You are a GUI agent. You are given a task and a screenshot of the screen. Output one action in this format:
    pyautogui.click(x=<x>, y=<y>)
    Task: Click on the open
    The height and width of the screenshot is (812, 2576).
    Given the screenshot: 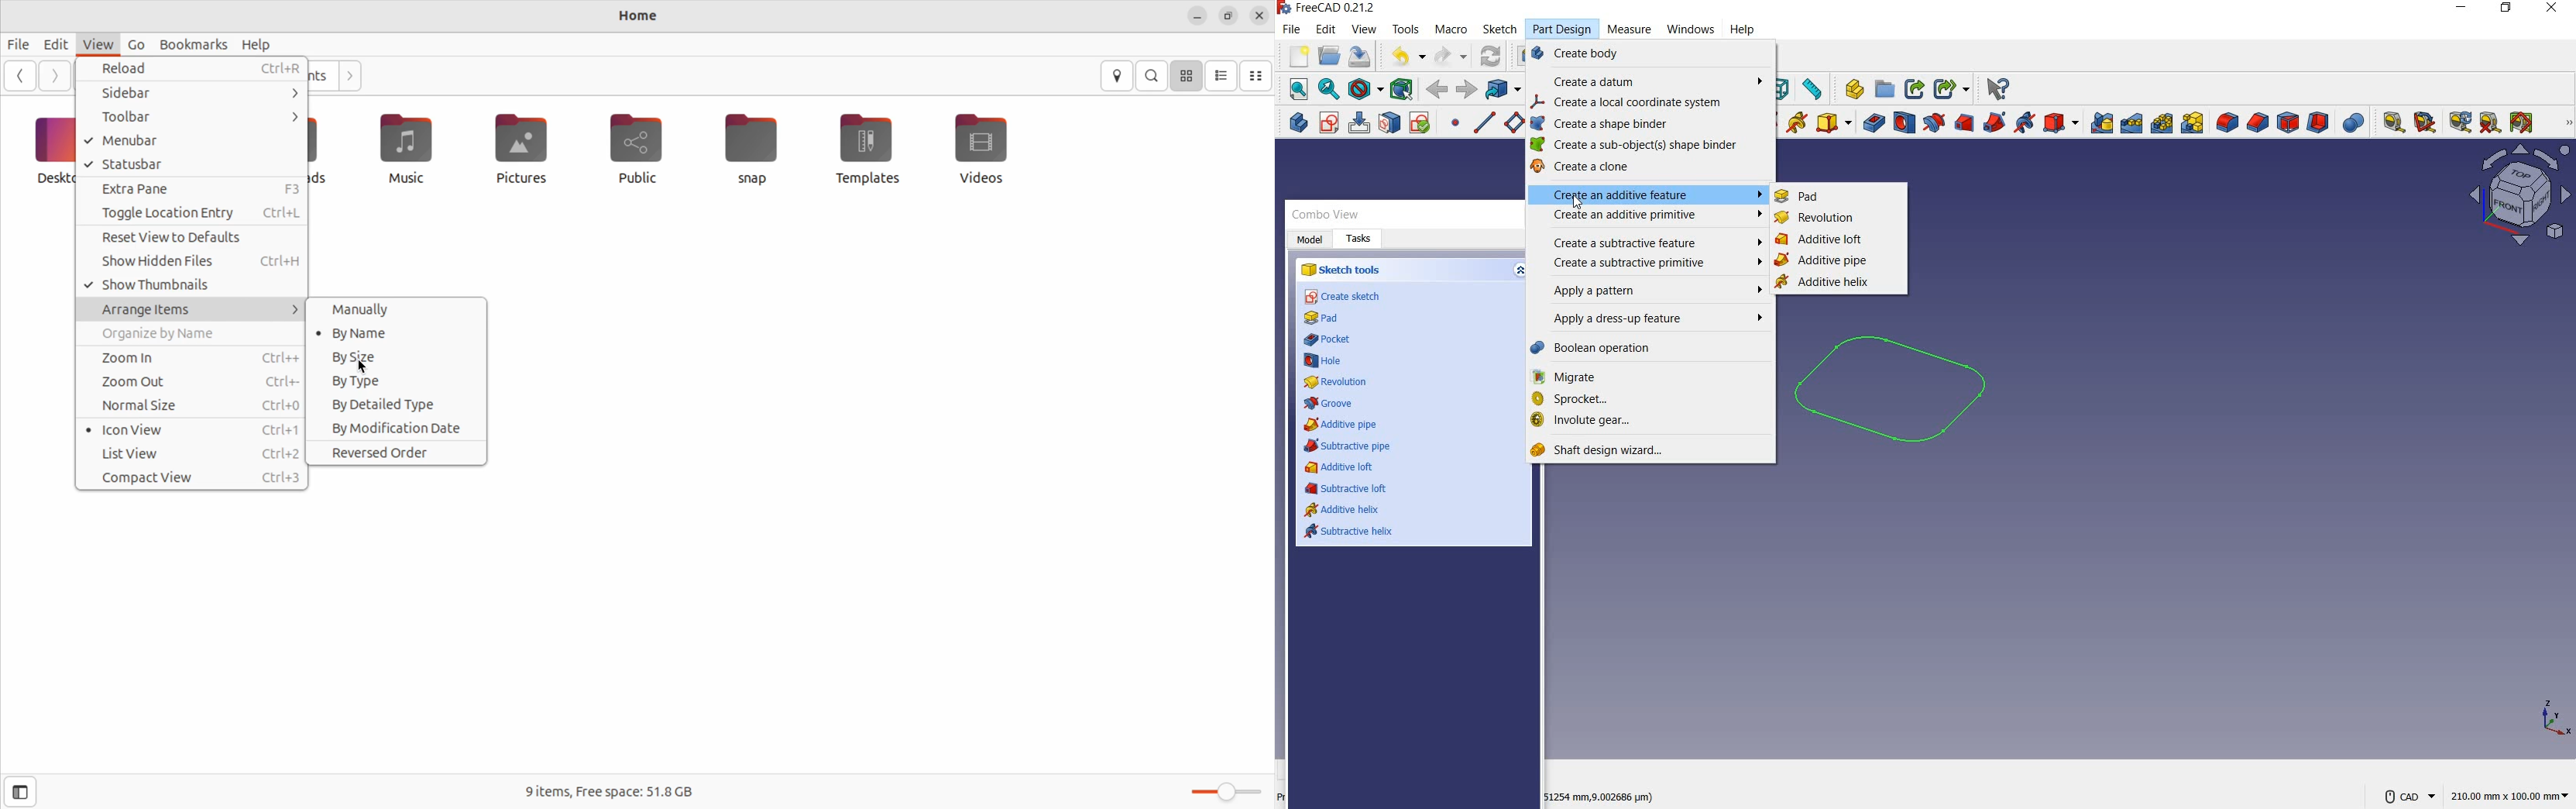 What is the action you would take?
    pyautogui.click(x=1327, y=57)
    